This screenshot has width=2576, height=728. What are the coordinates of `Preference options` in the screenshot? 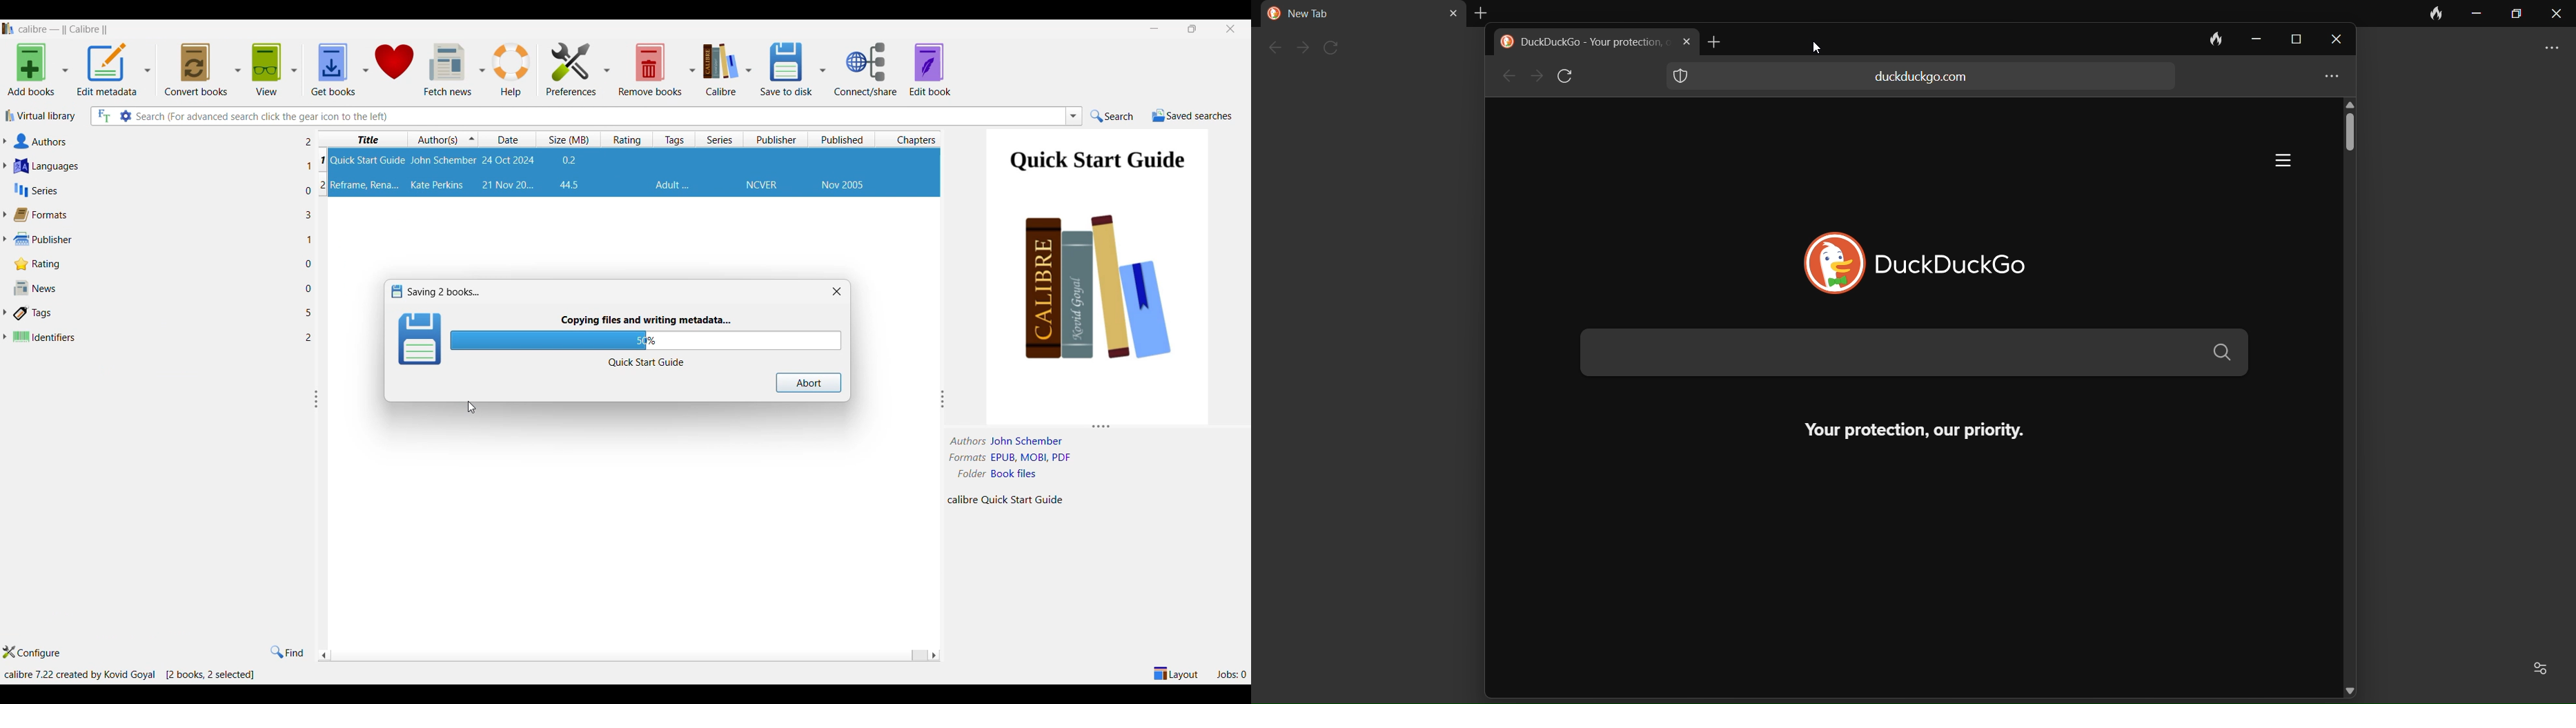 It's located at (578, 68).